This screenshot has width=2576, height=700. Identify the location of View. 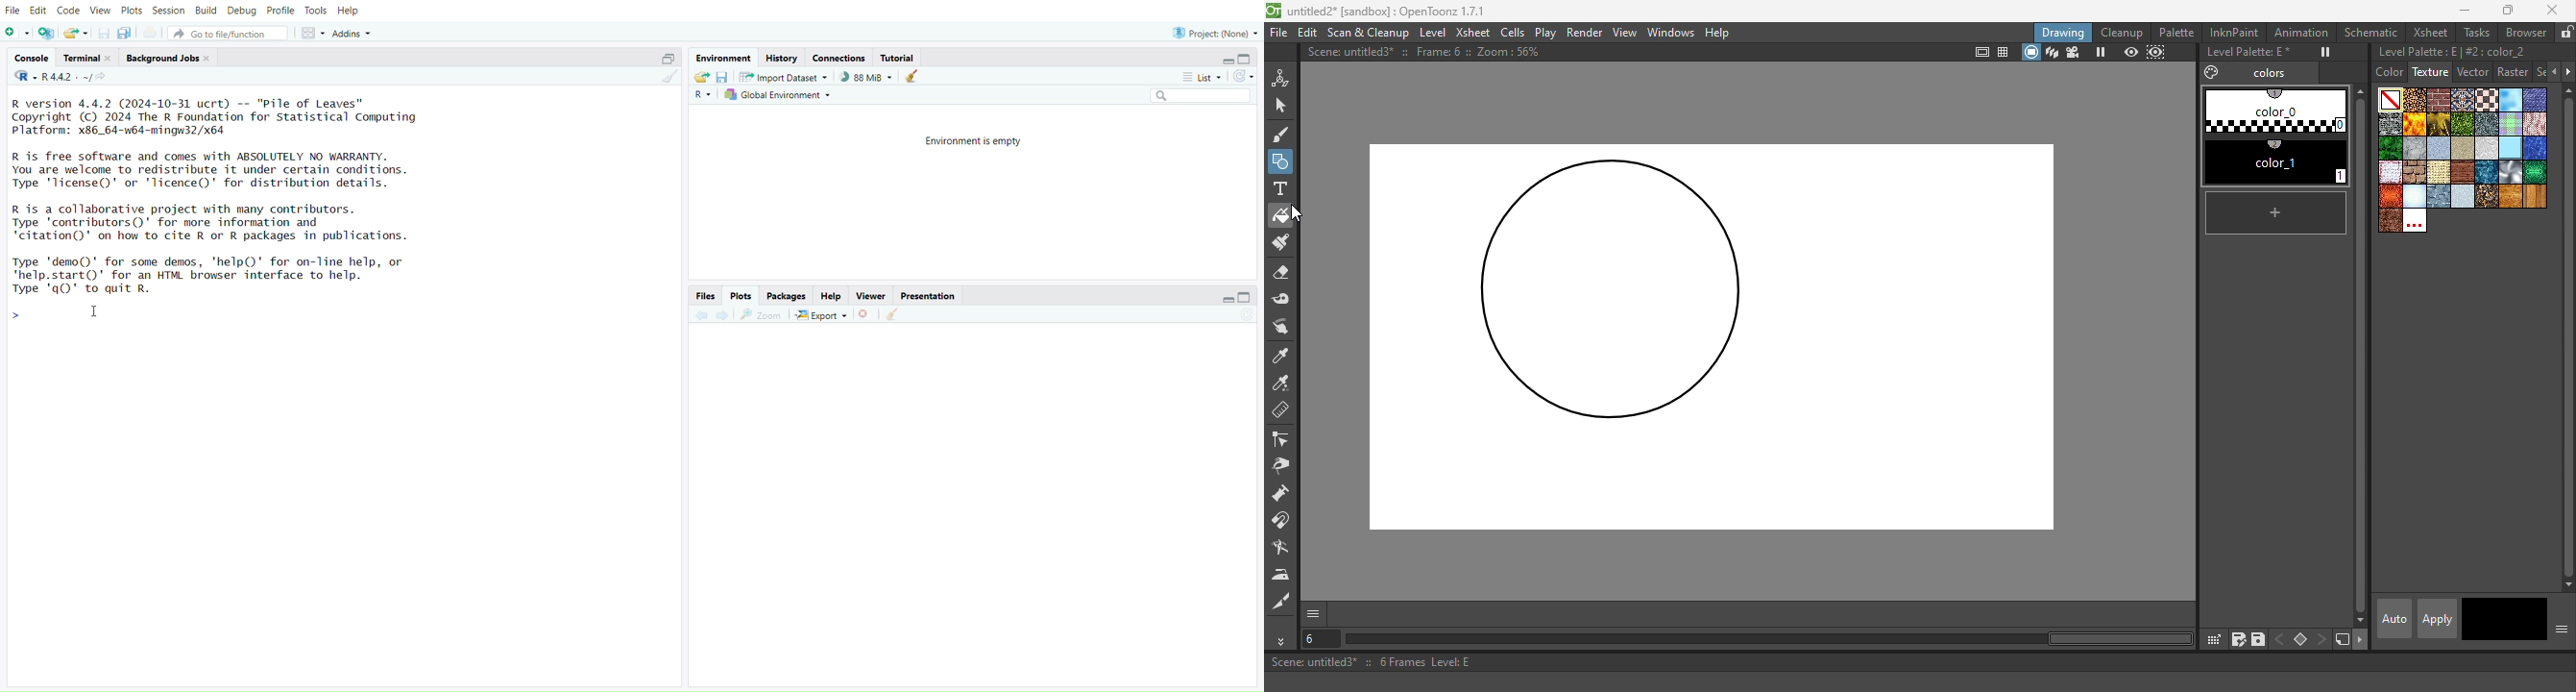
(1625, 32).